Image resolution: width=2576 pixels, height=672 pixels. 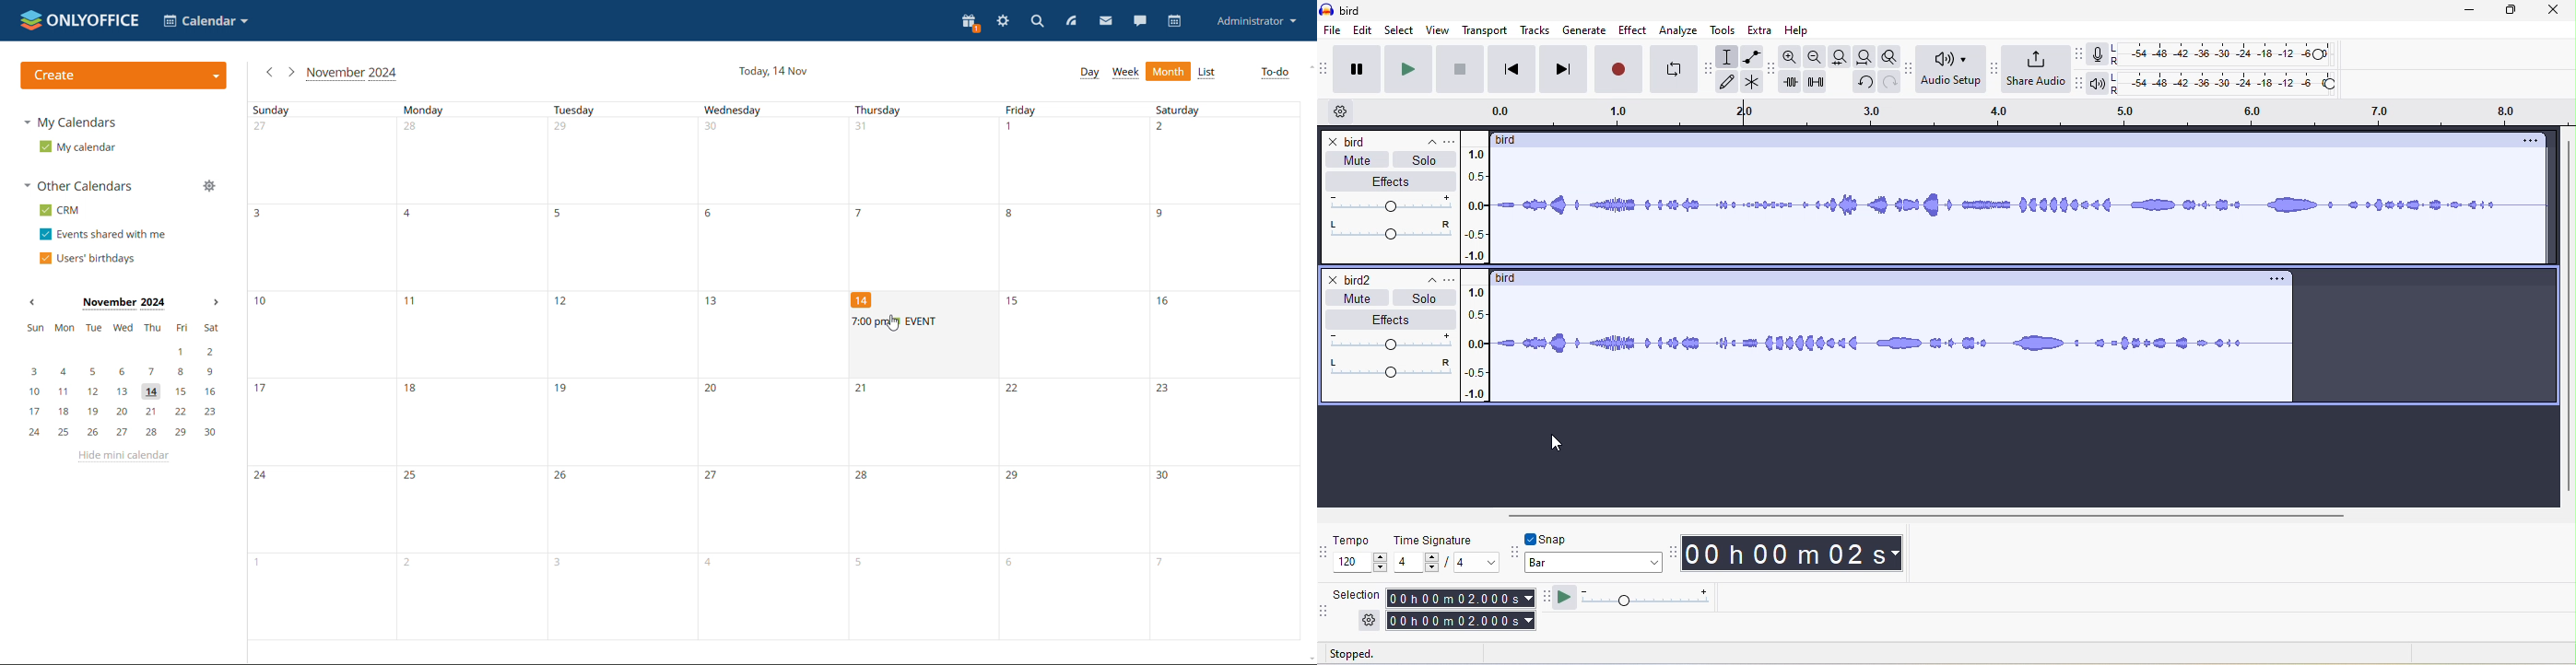 What do you see at coordinates (868, 130) in the screenshot?
I see `number` at bounding box center [868, 130].